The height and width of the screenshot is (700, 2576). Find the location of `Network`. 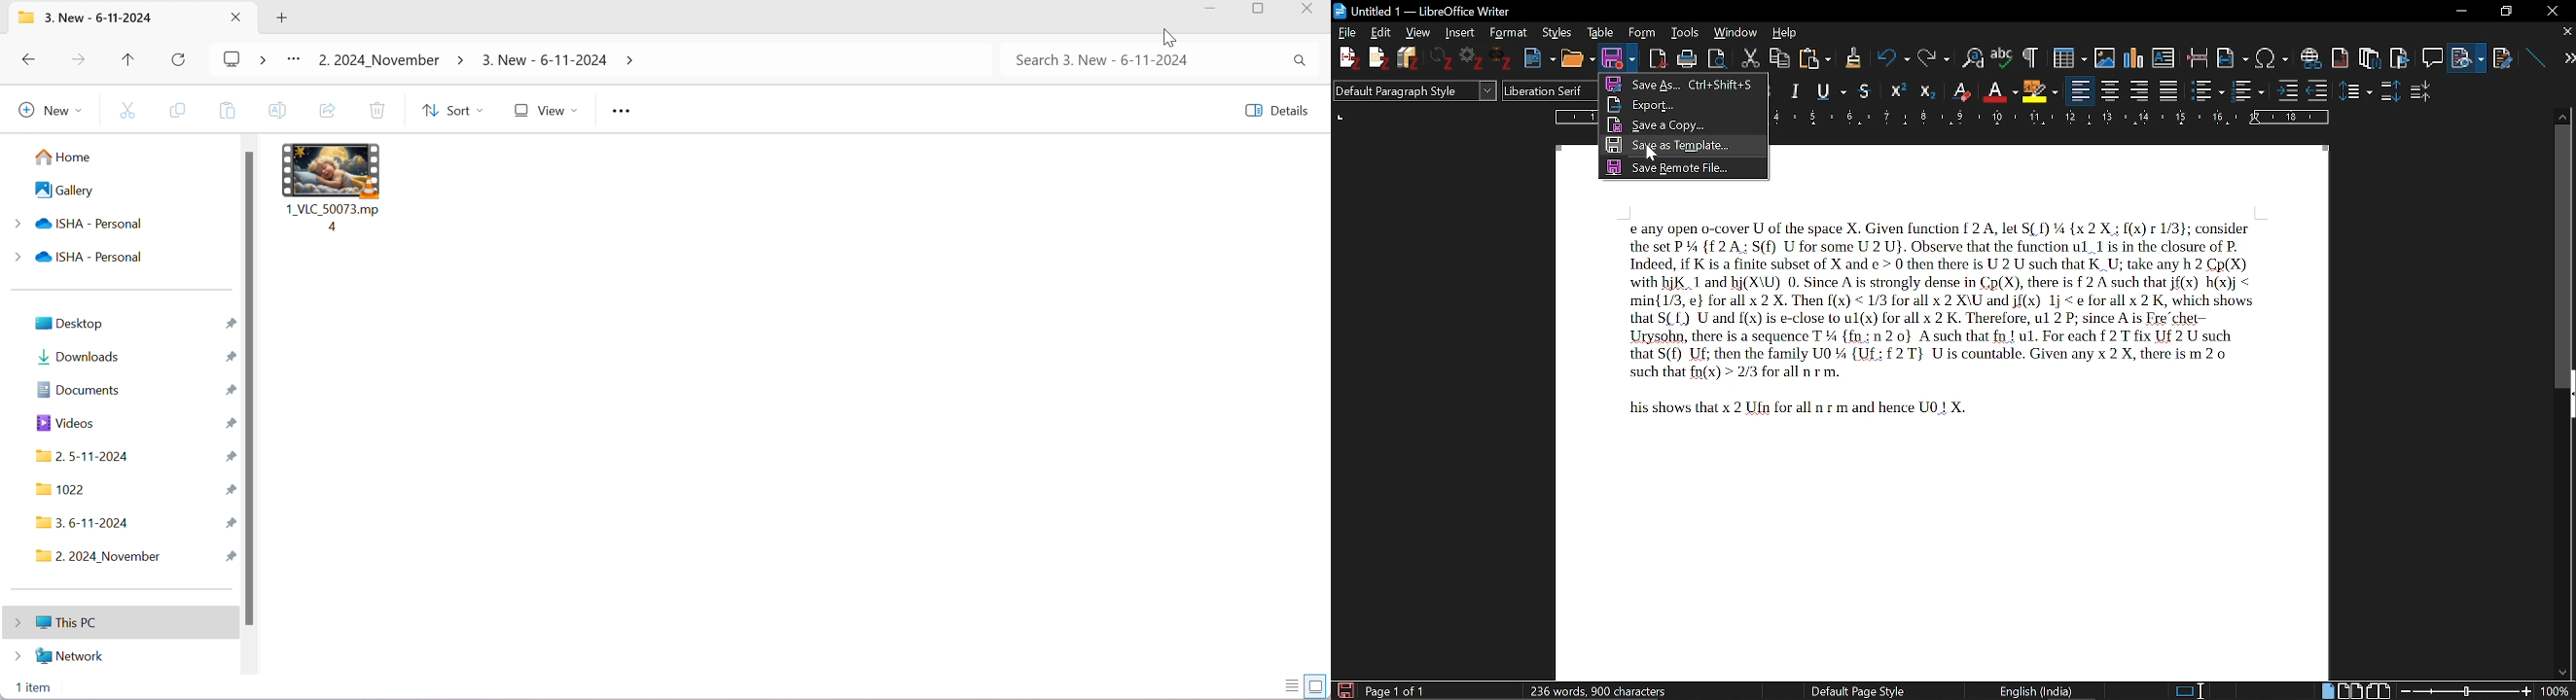

Network is located at coordinates (62, 654).